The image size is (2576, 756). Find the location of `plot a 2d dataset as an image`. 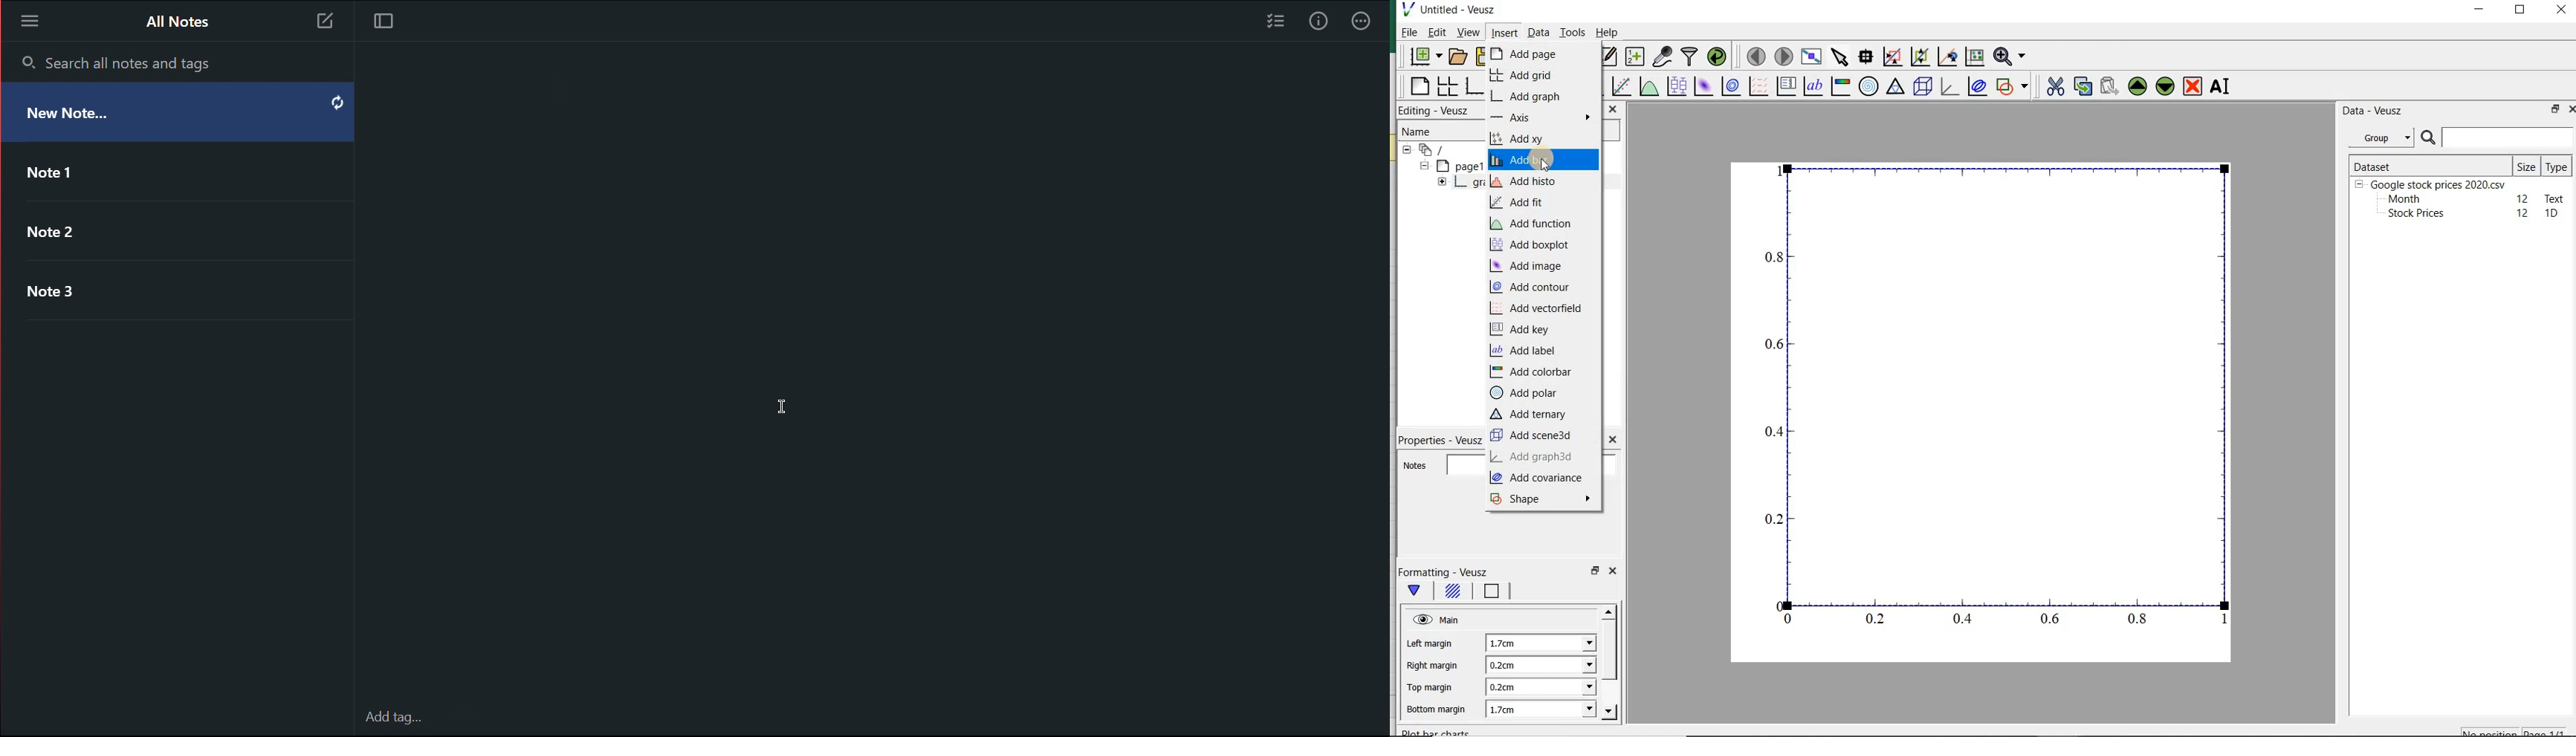

plot a 2d dataset as an image is located at coordinates (1702, 86).